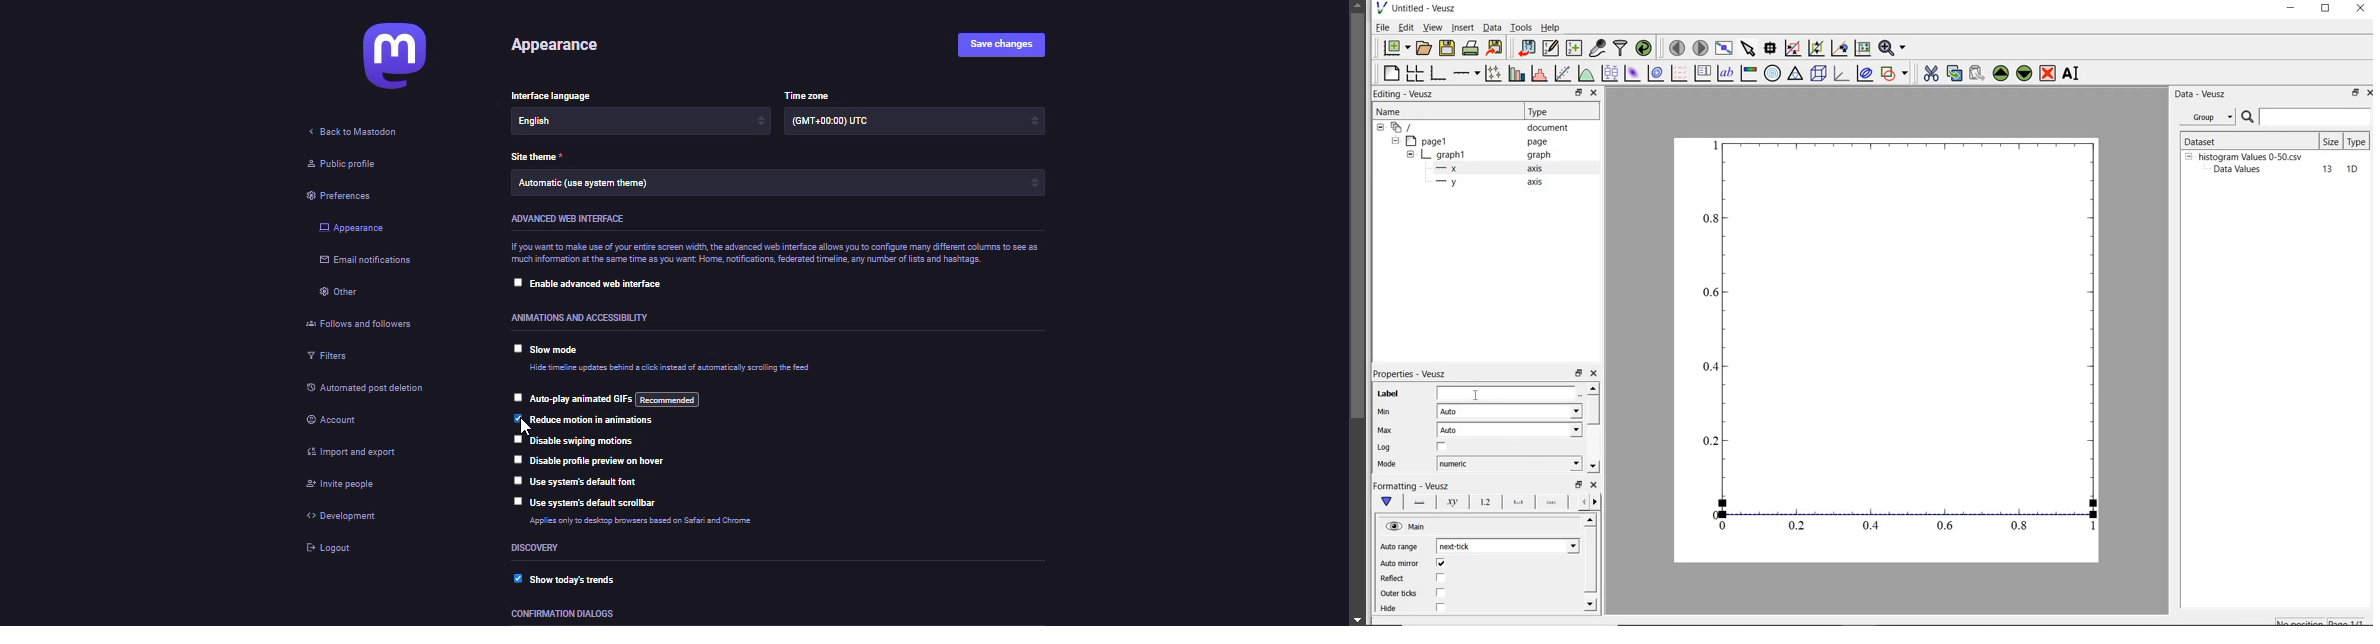 Image resolution: width=2380 pixels, height=644 pixels. I want to click on disable profile preview on hover, so click(615, 461).